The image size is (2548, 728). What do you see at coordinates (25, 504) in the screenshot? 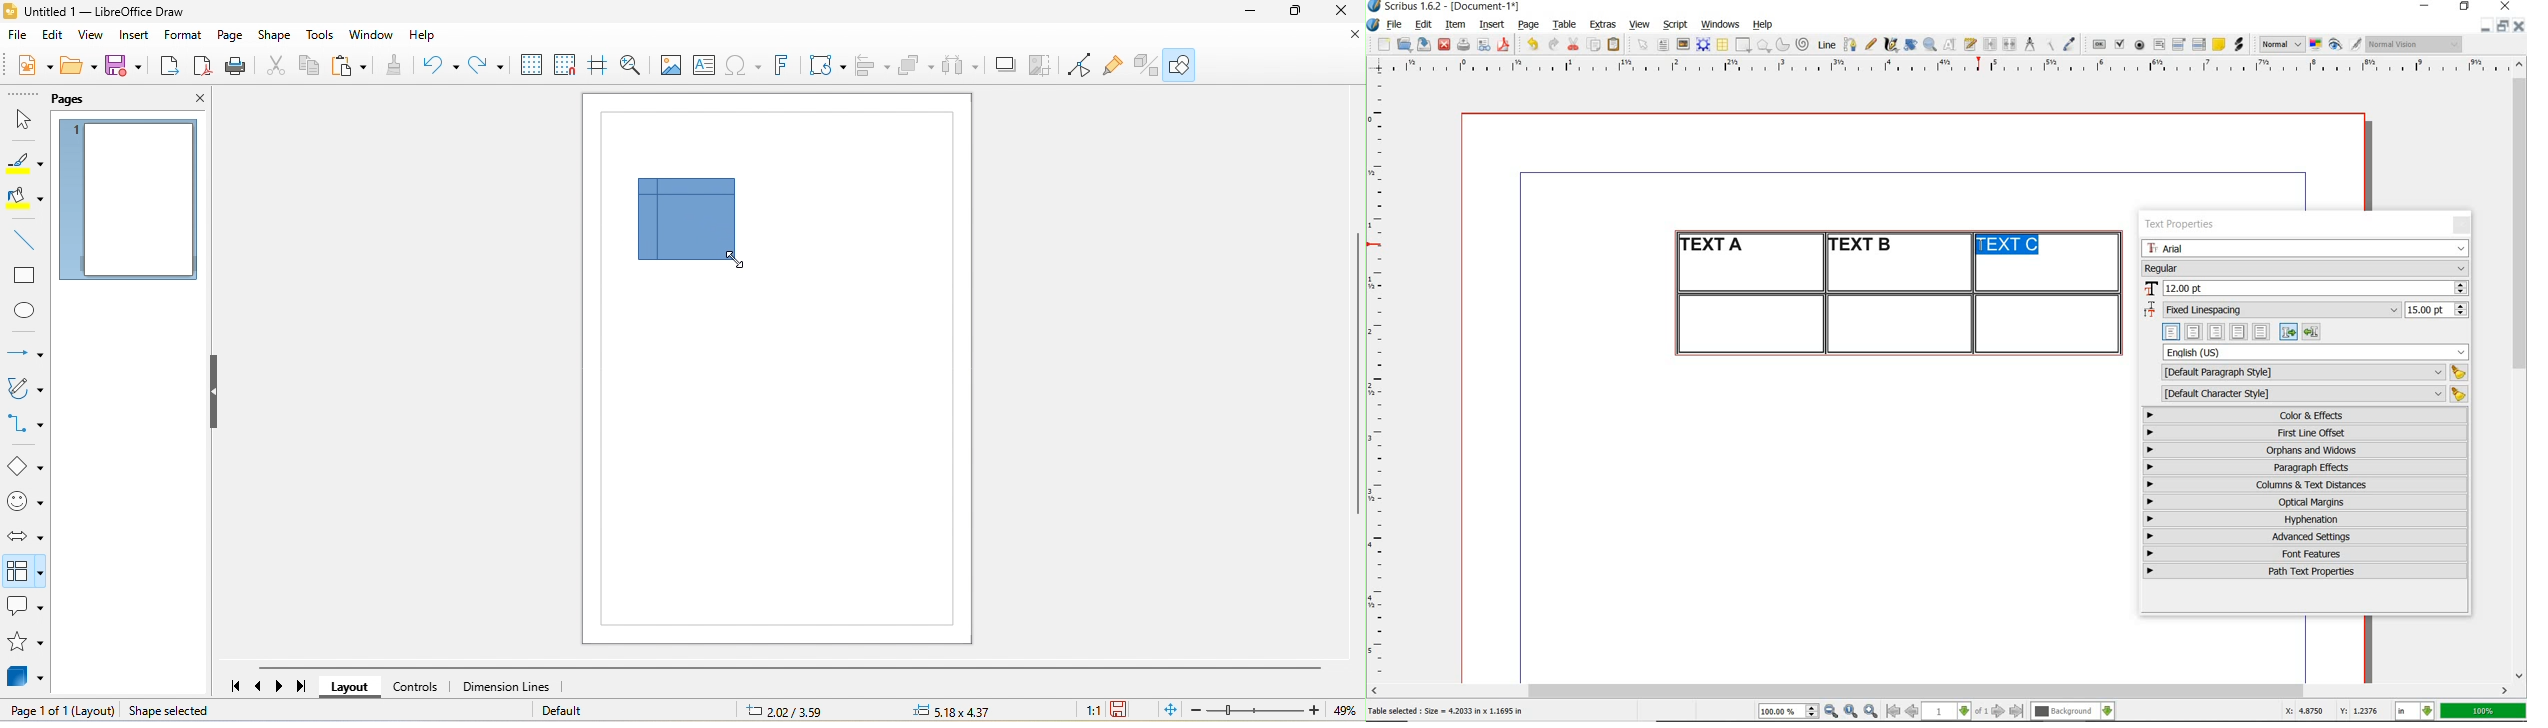
I see `symbol shape` at bounding box center [25, 504].